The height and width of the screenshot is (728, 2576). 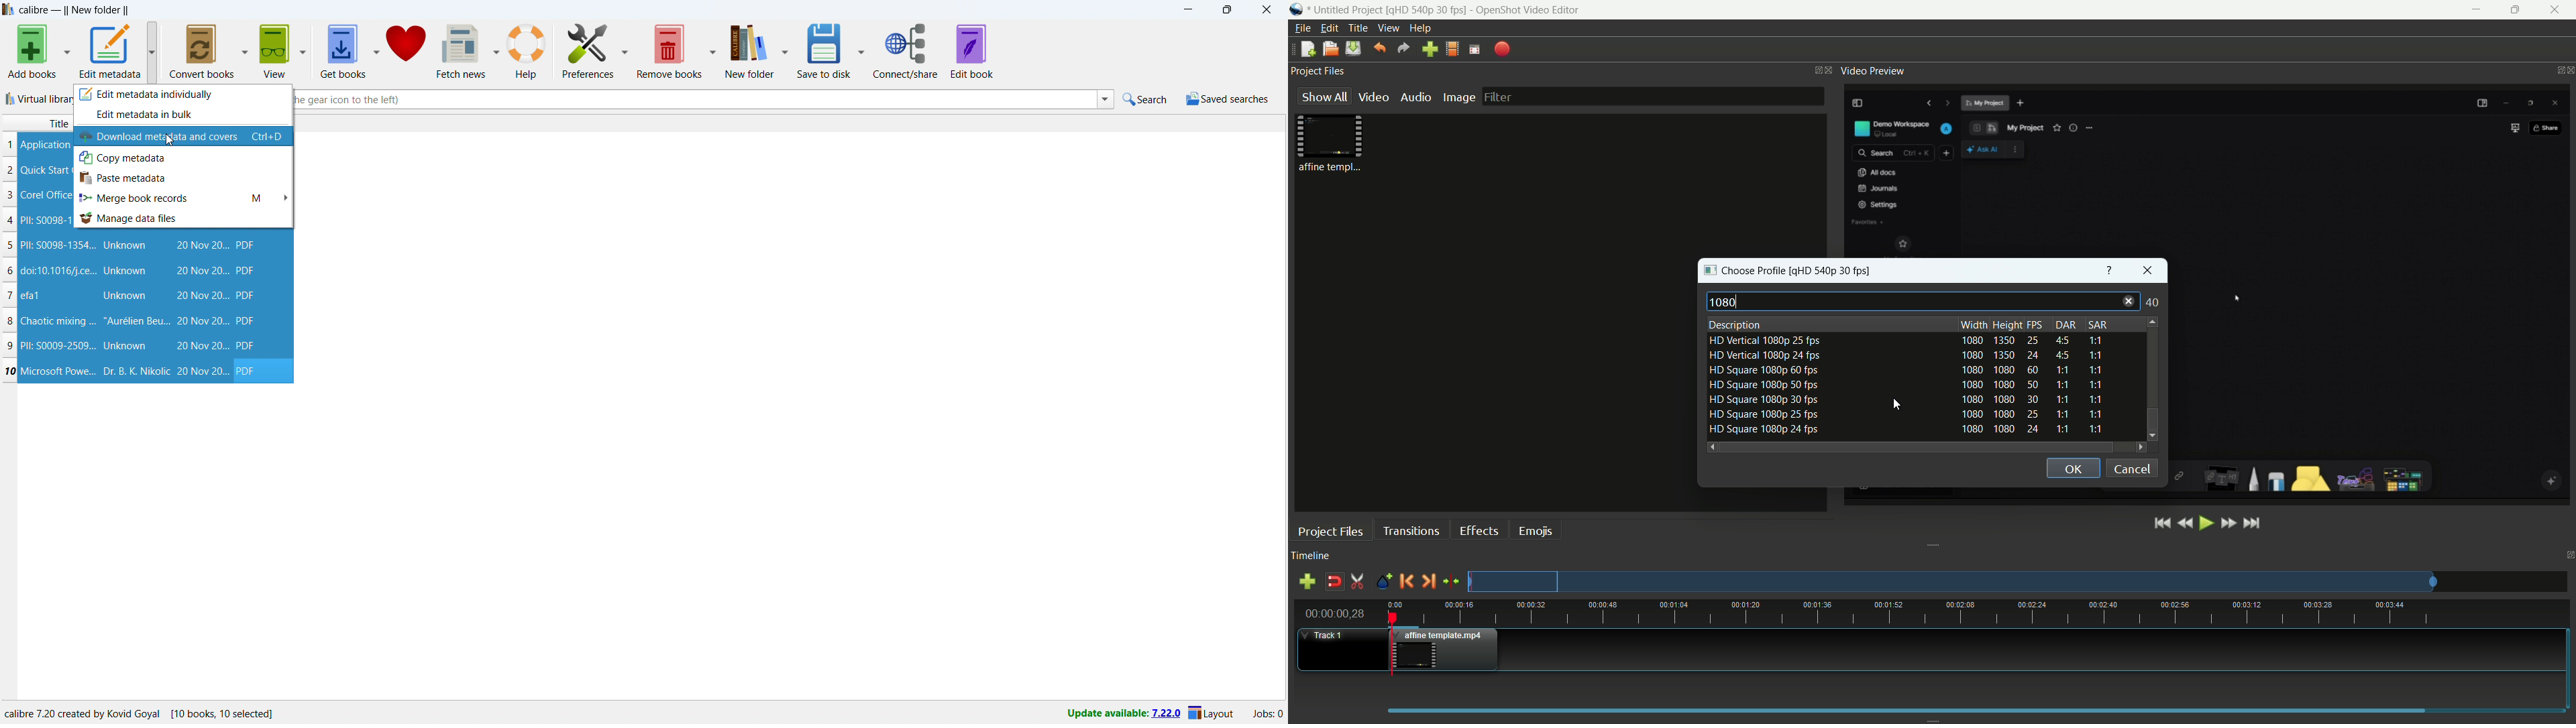 What do you see at coordinates (1187, 9) in the screenshot?
I see `minimize` at bounding box center [1187, 9].